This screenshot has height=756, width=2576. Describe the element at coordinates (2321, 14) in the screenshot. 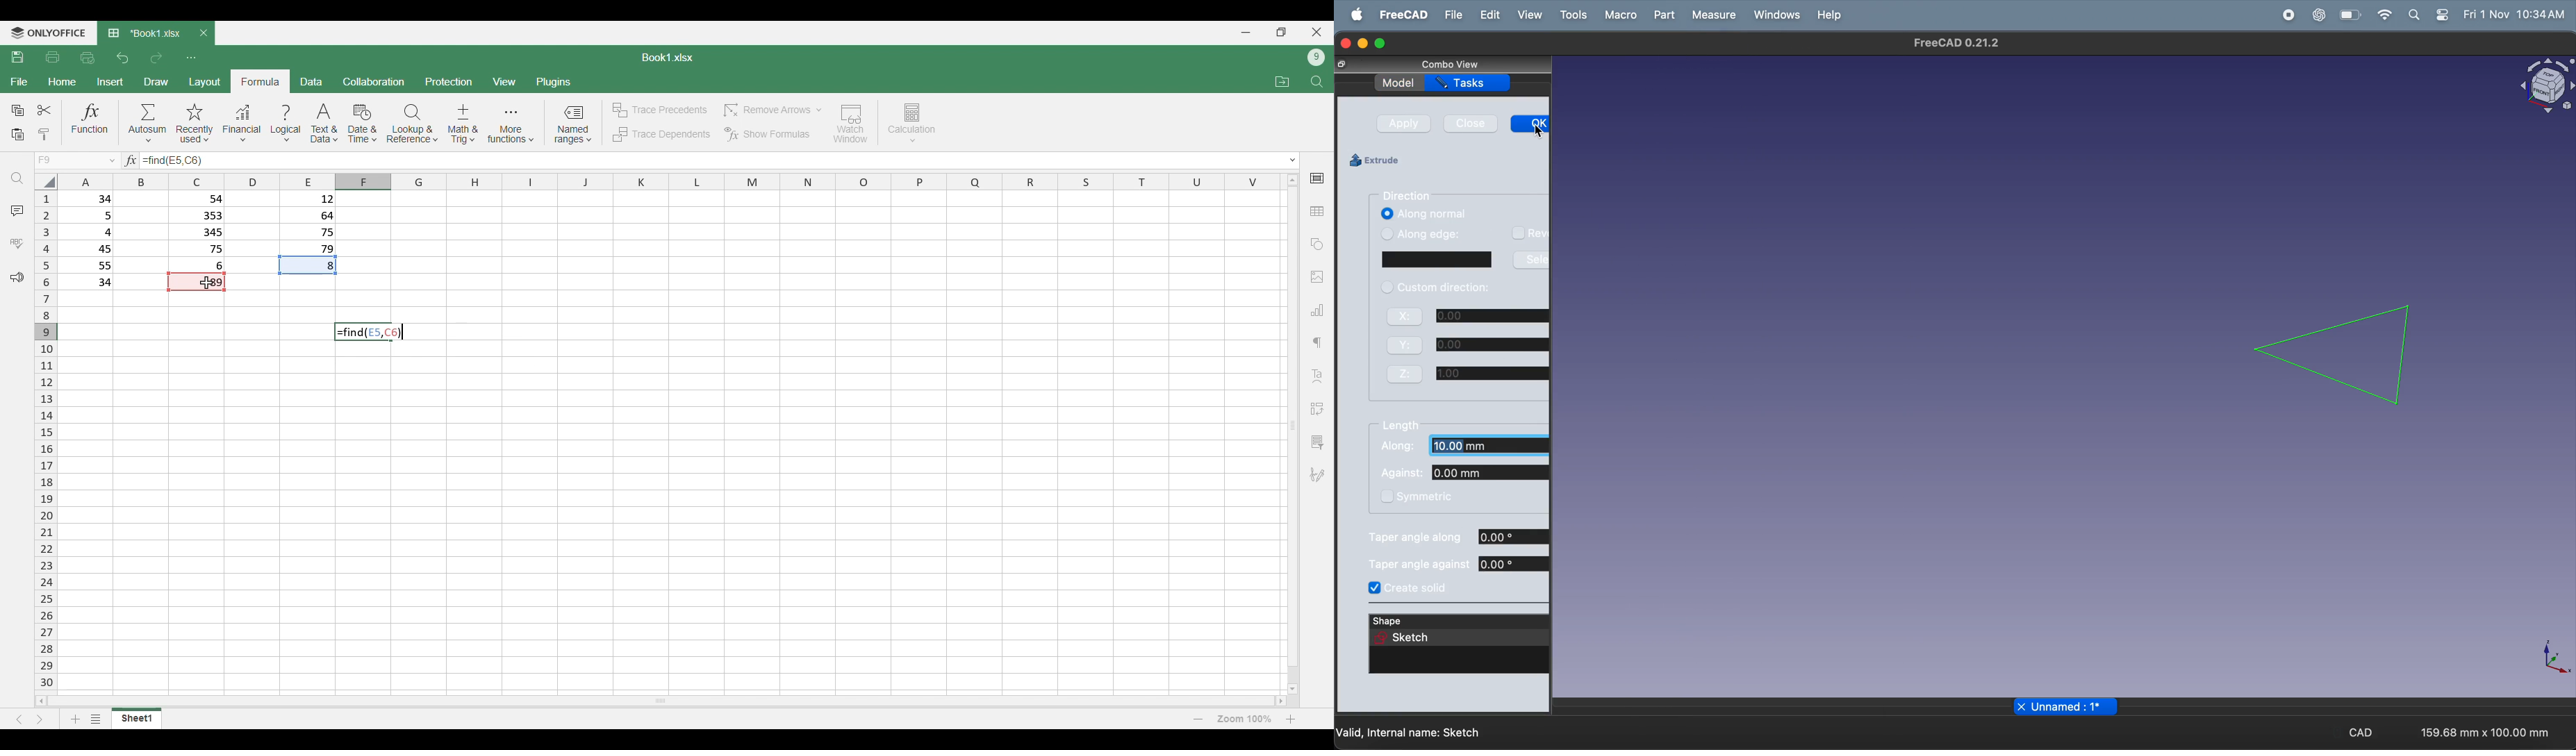

I see `chatgpt` at that location.